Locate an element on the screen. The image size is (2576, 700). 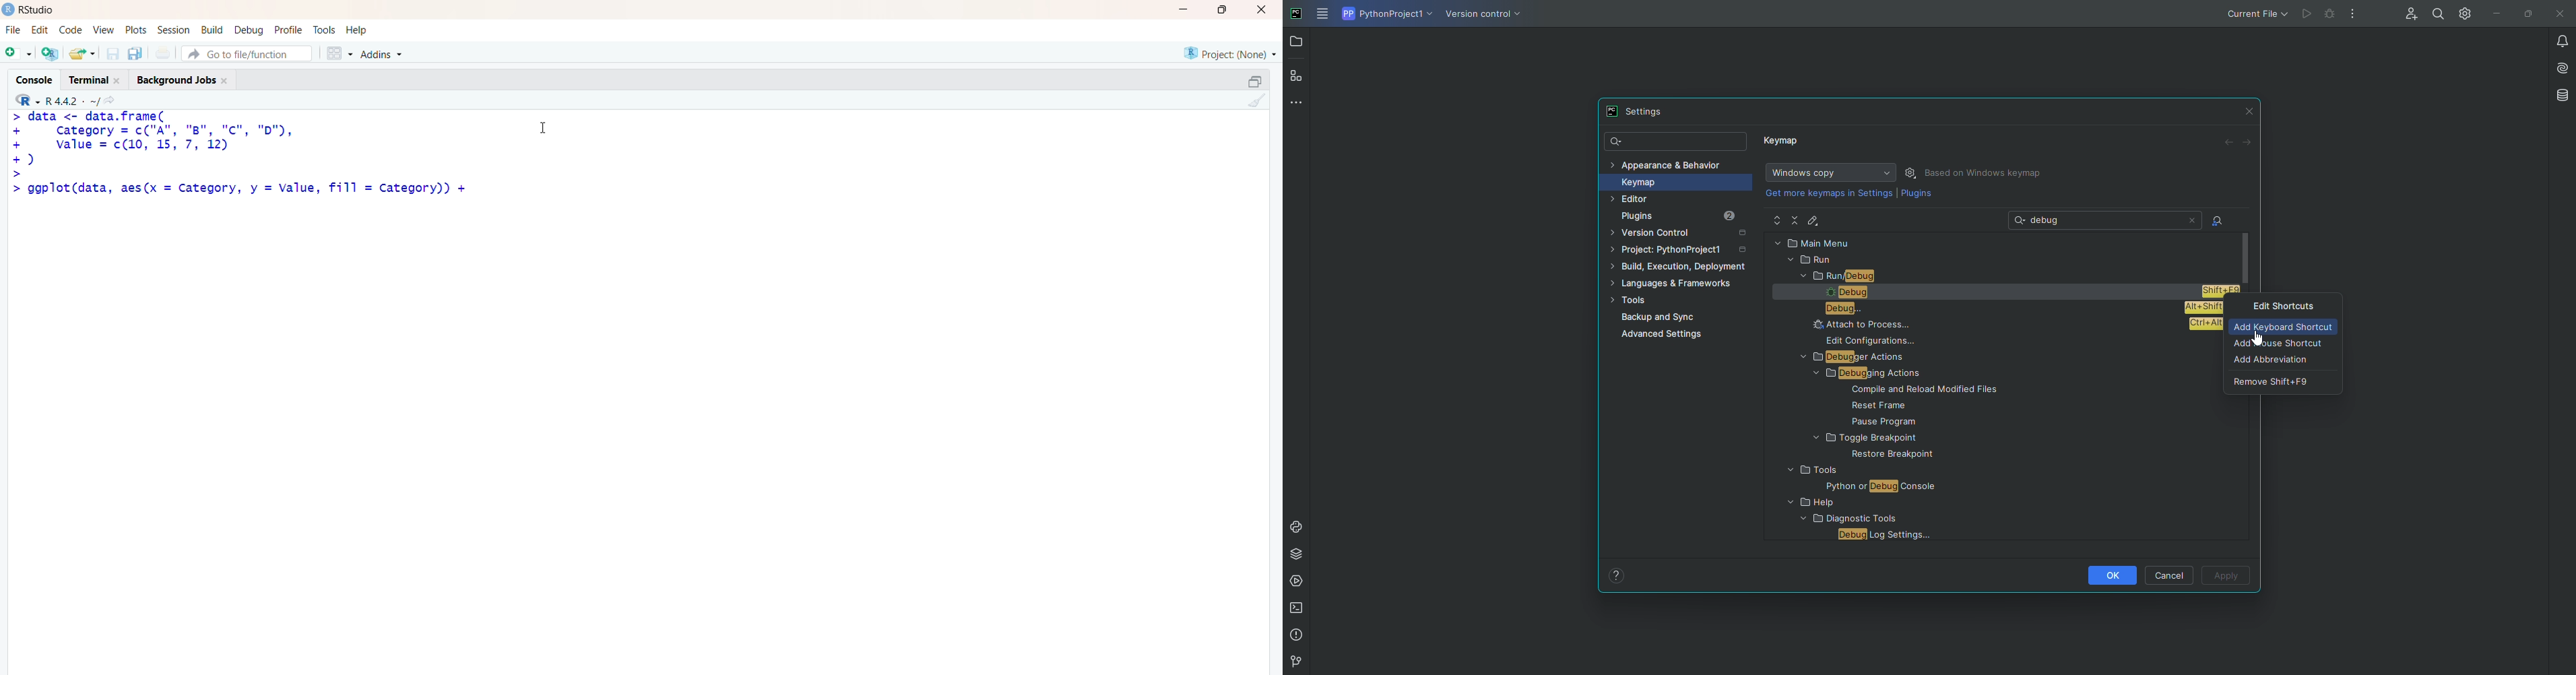
get more keymaps is located at coordinates (1830, 193).